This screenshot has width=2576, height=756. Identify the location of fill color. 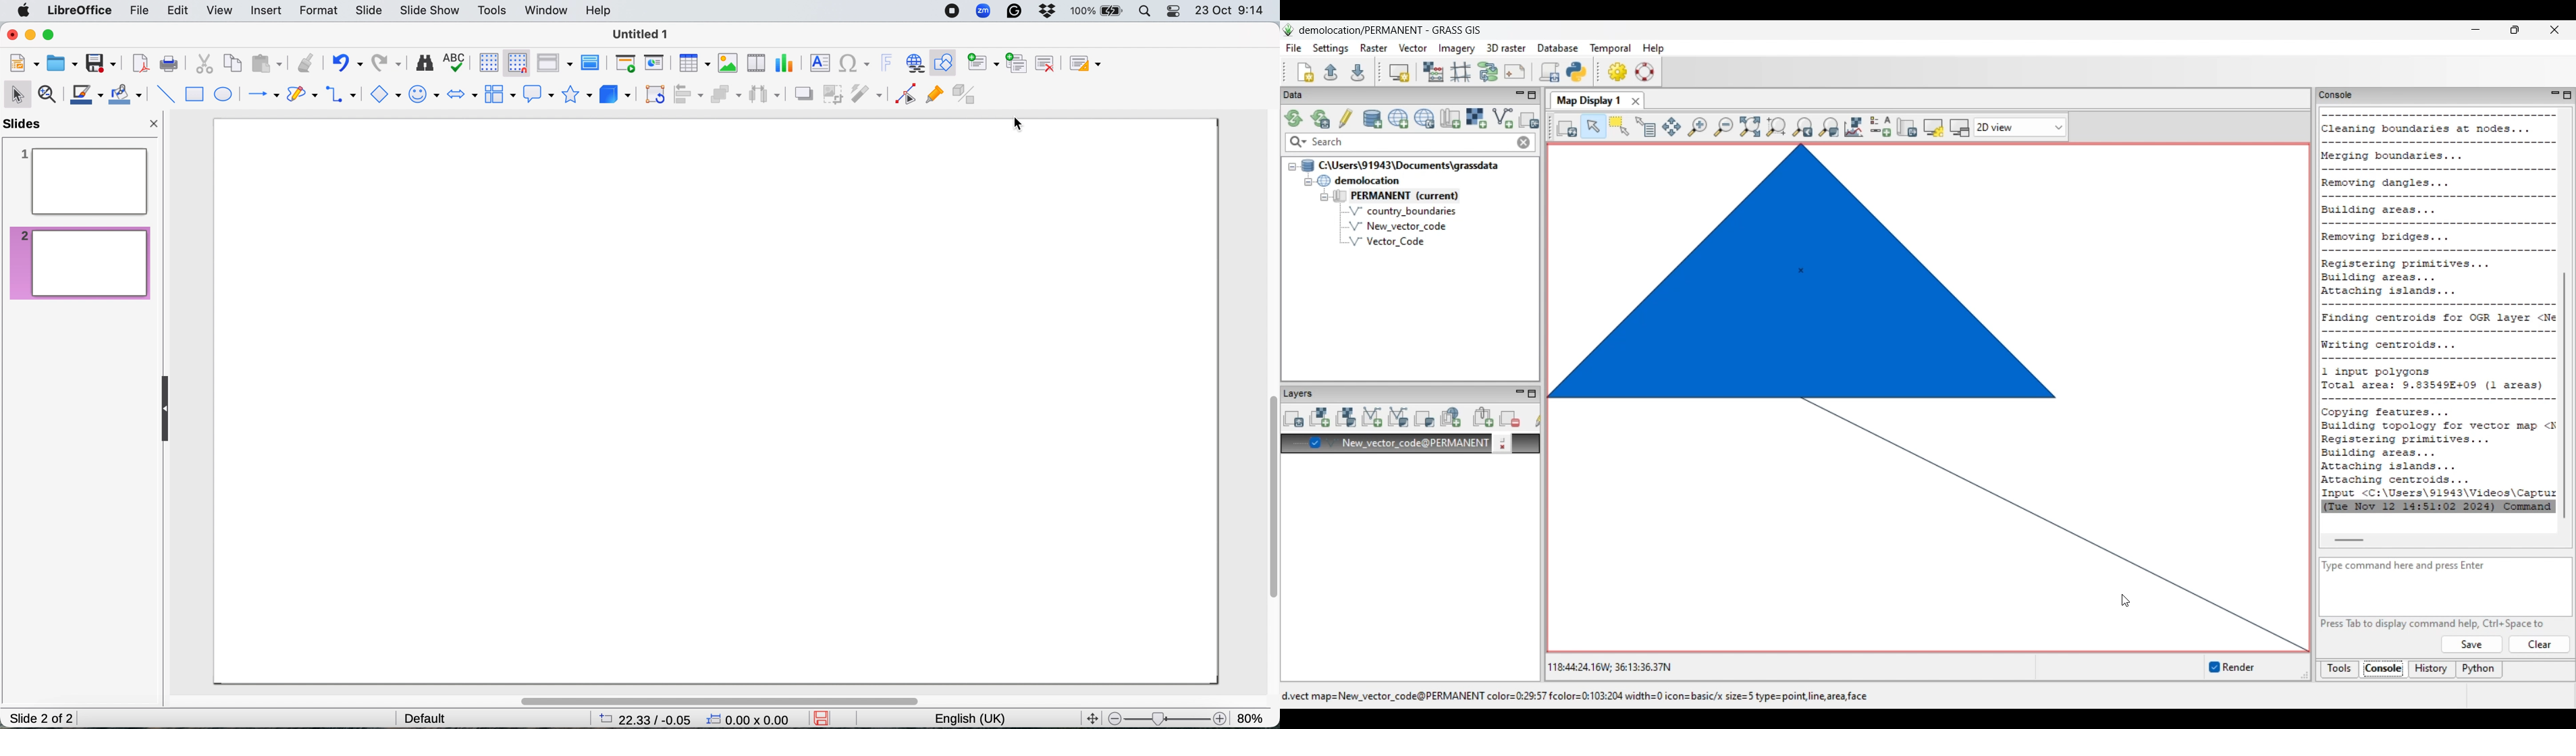
(125, 96).